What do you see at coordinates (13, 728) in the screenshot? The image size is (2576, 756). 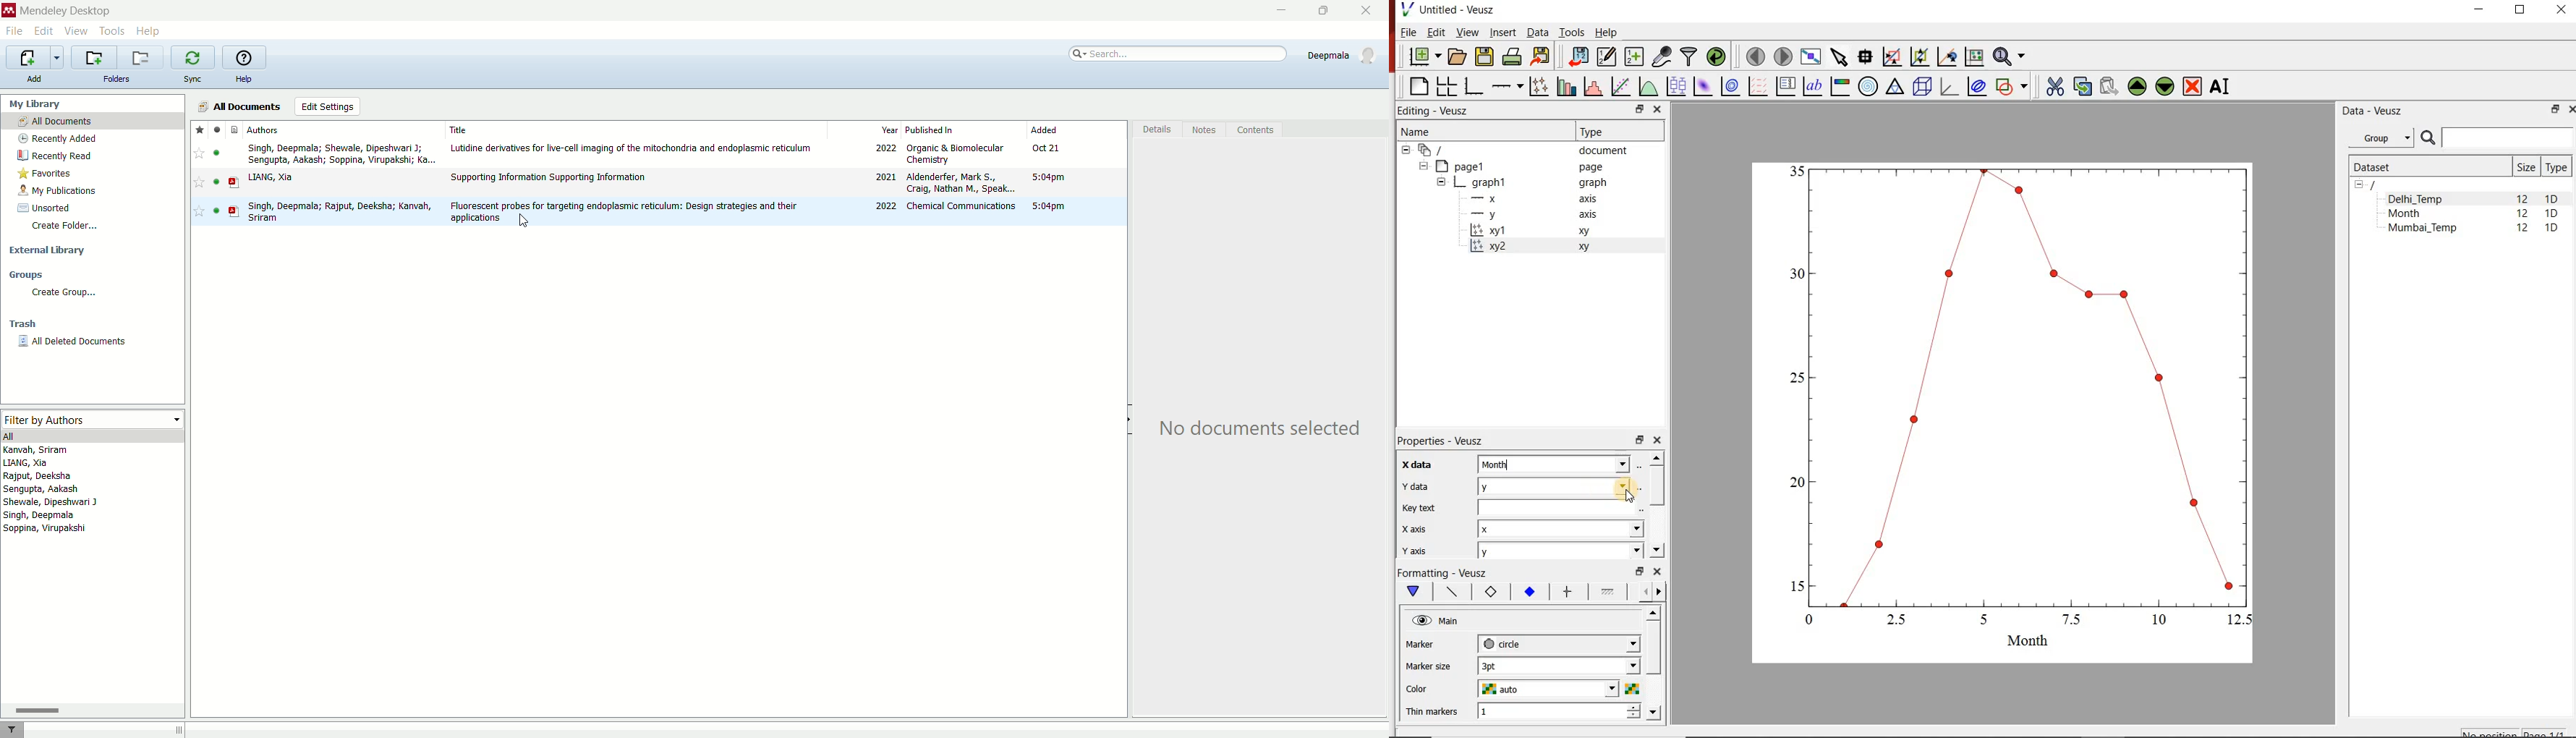 I see `filter` at bounding box center [13, 728].